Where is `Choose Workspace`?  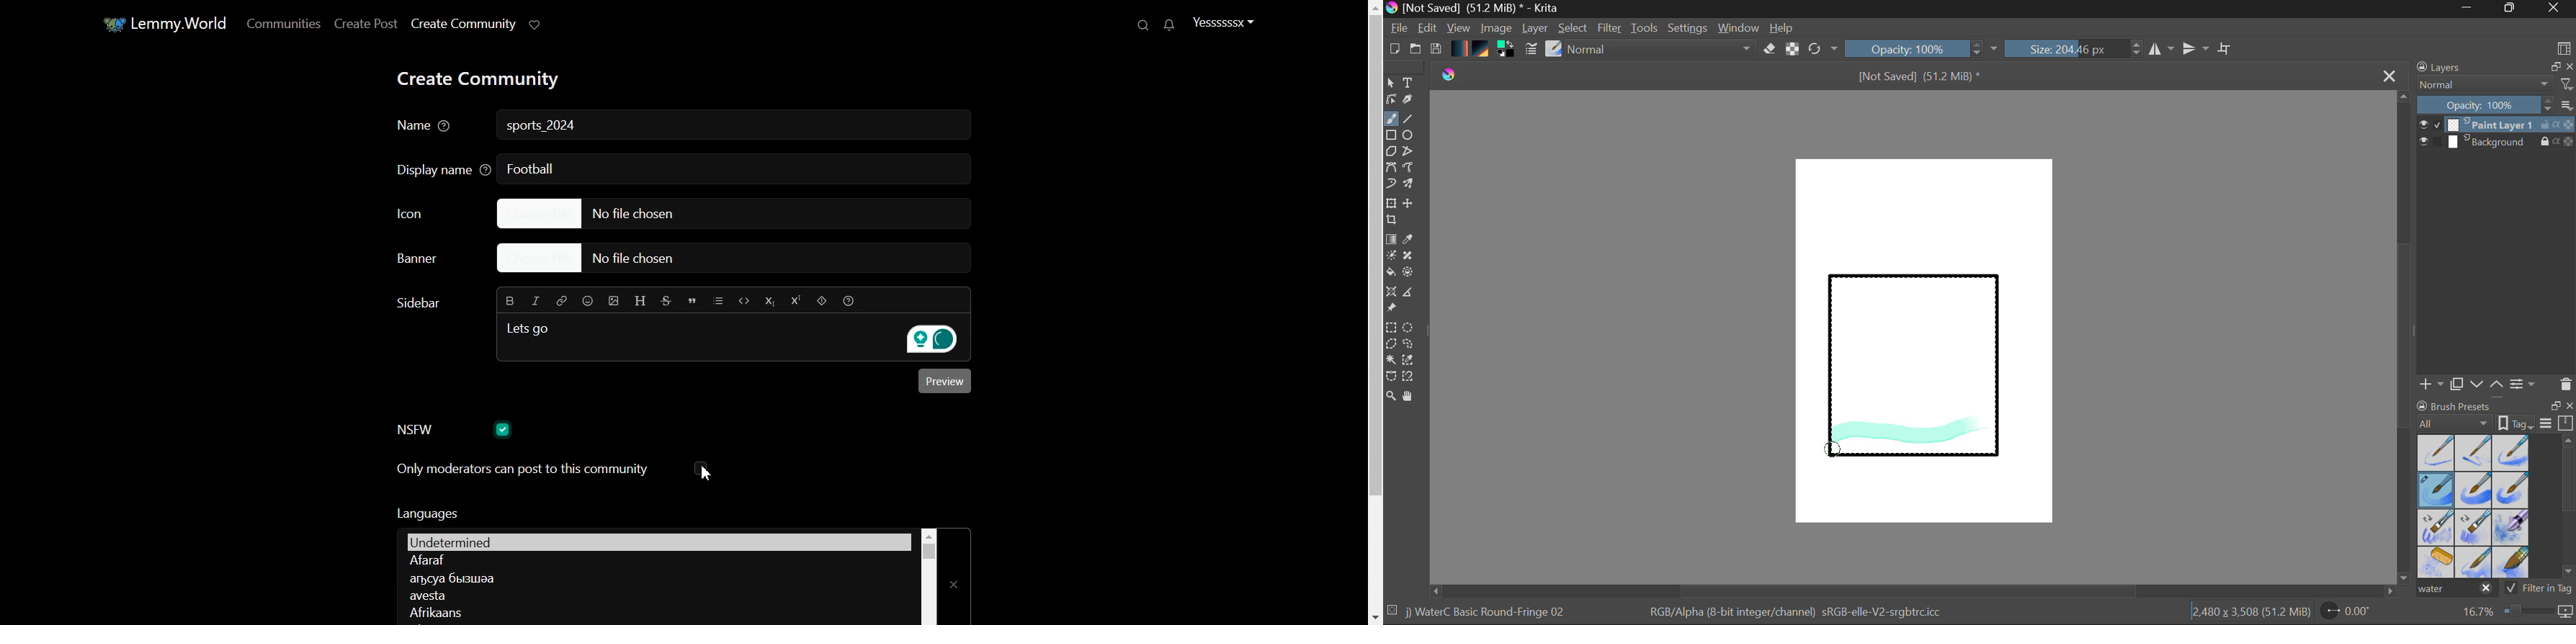 Choose Workspace is located at coordinates (2564, 47).